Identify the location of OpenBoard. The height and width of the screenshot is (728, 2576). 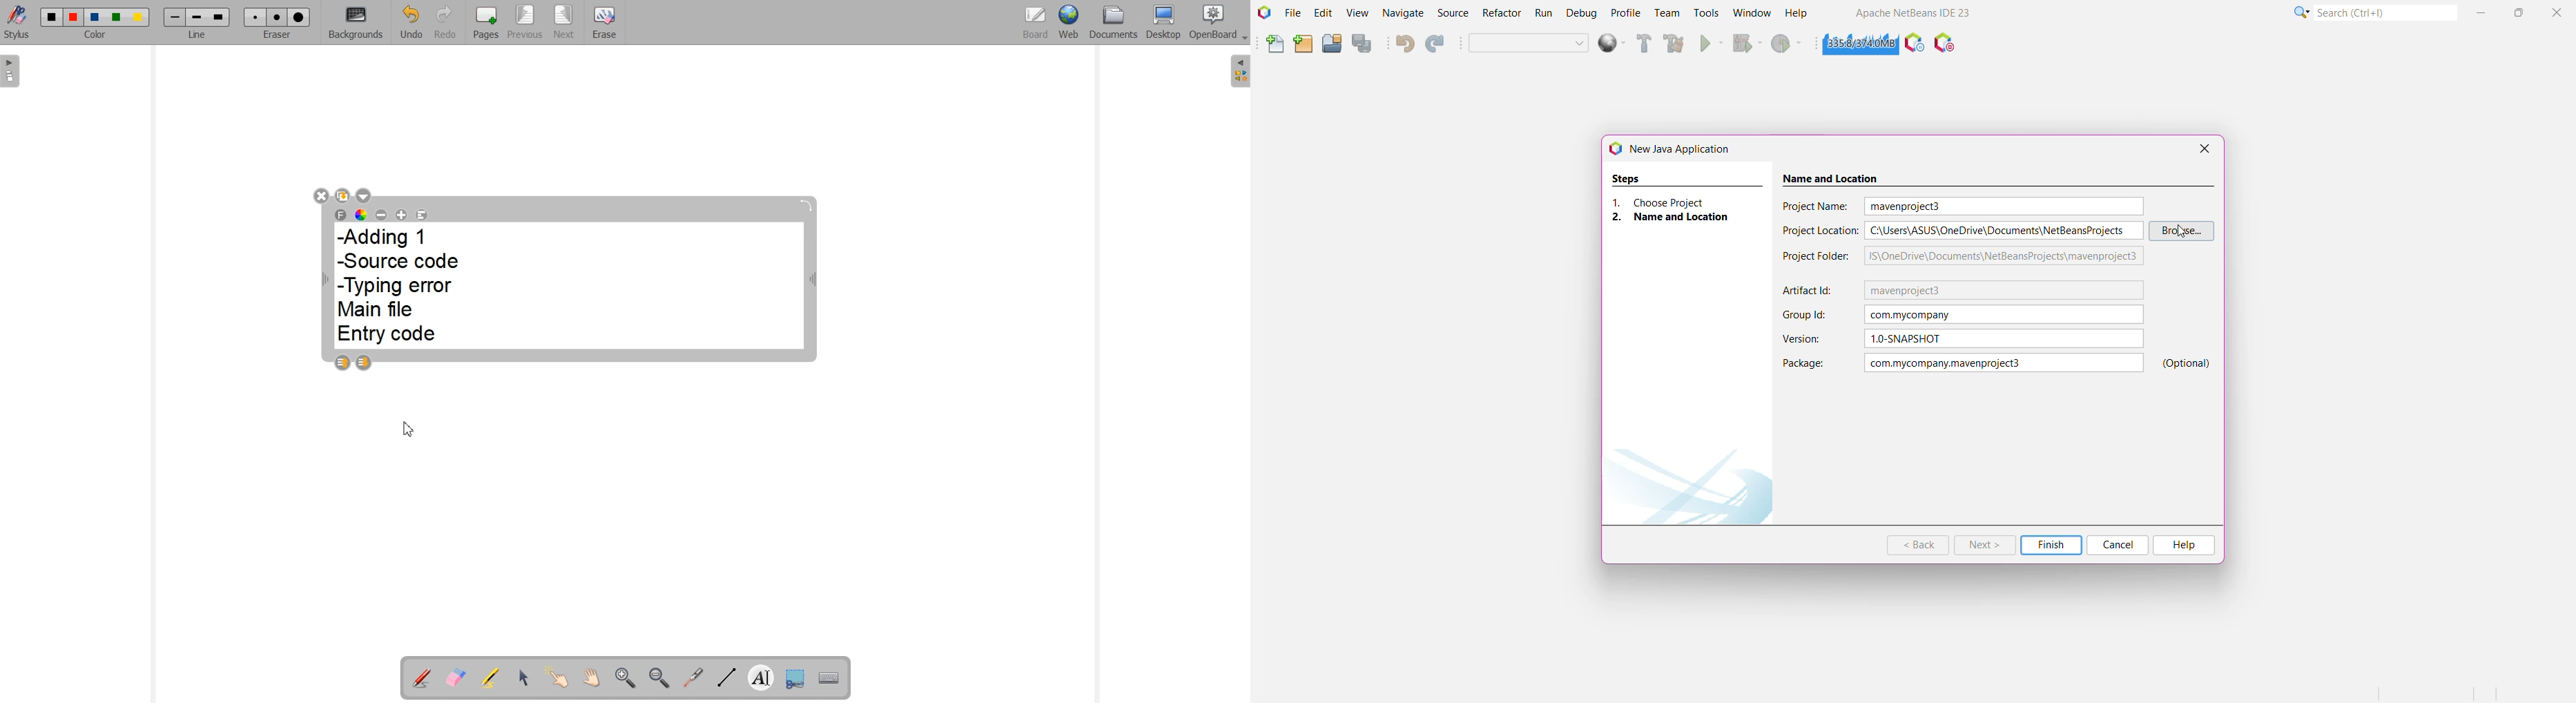
(1220, 23).